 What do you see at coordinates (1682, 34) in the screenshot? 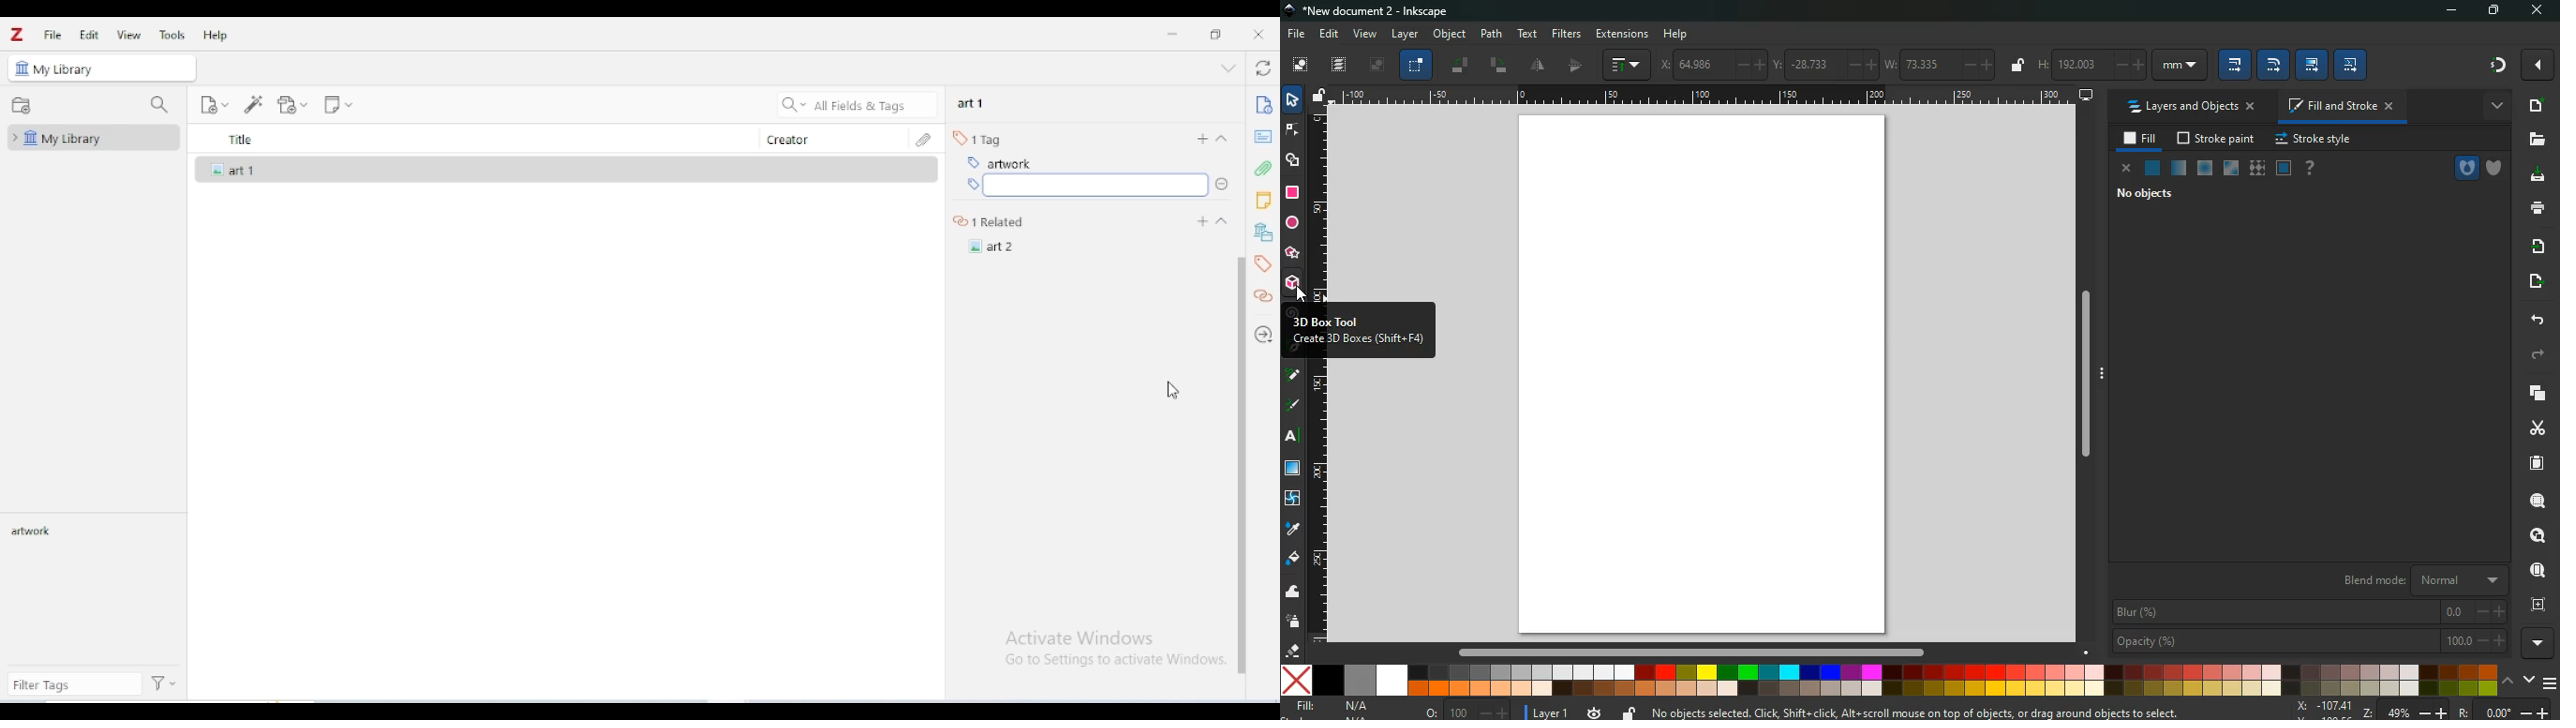
I see `help` at bounding box center [1682, 34].